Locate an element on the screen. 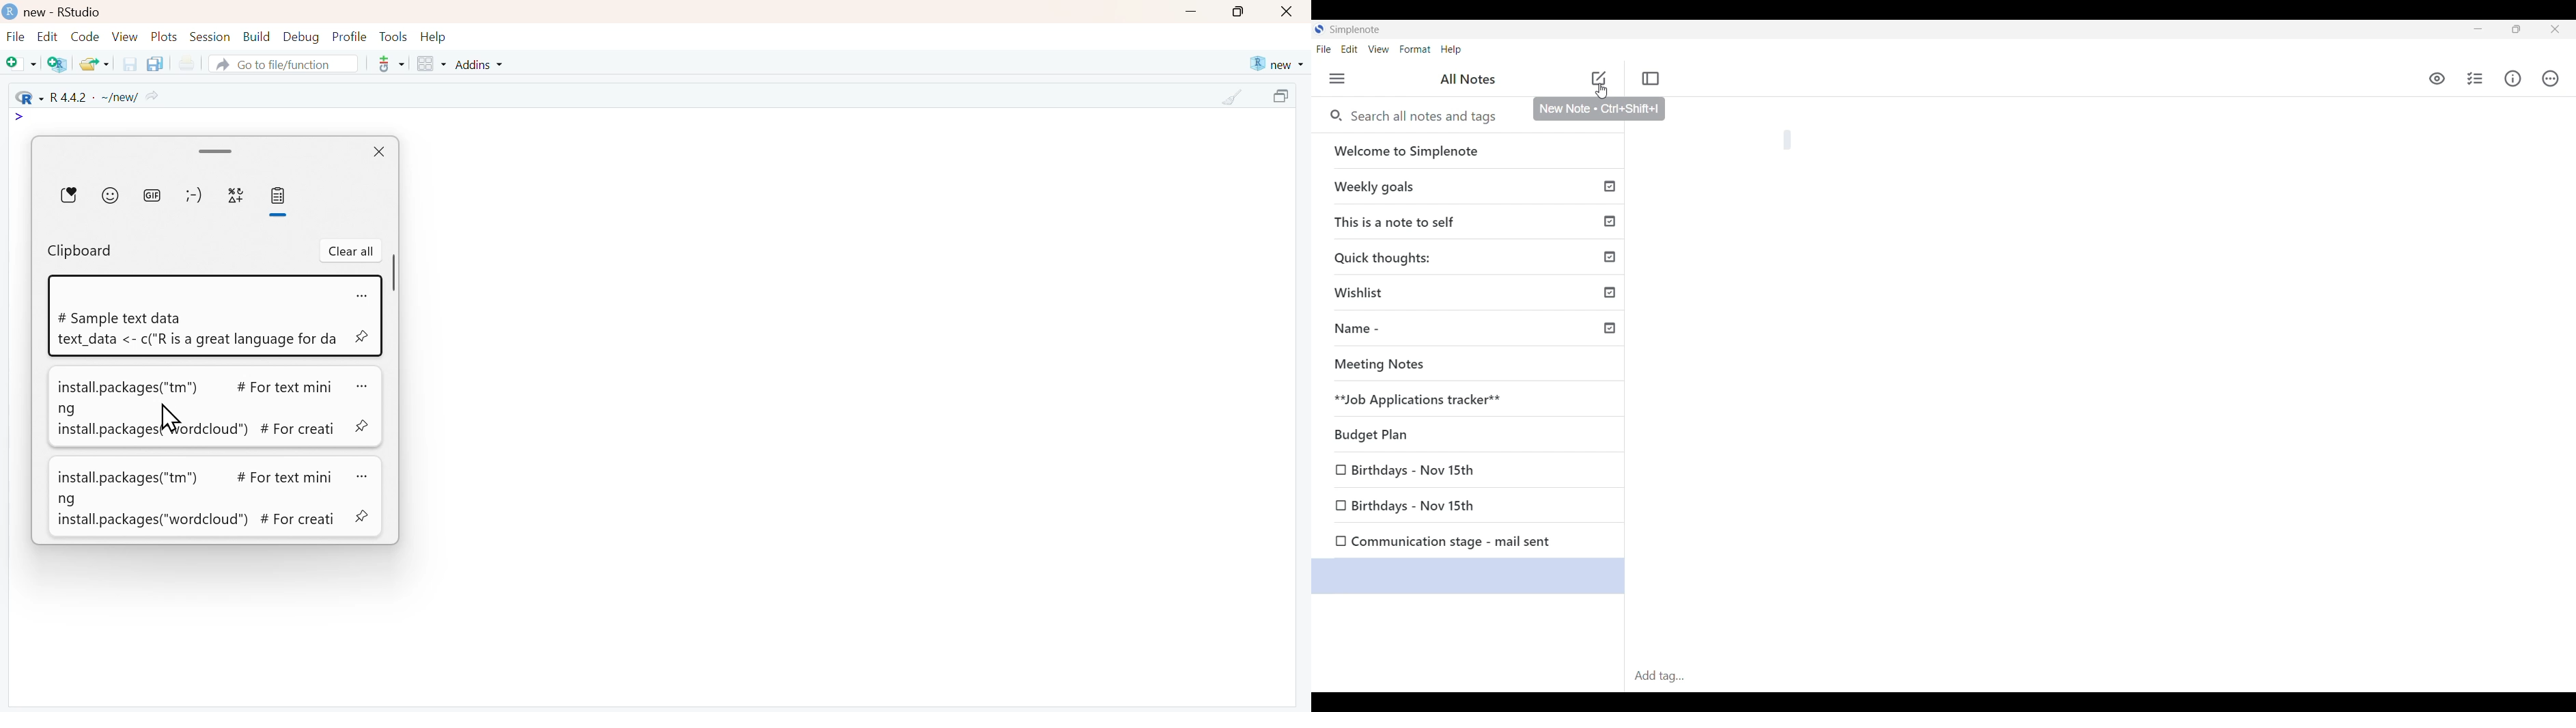 The image size is (2576, 728). Addins is located at coordinates (480, 65).